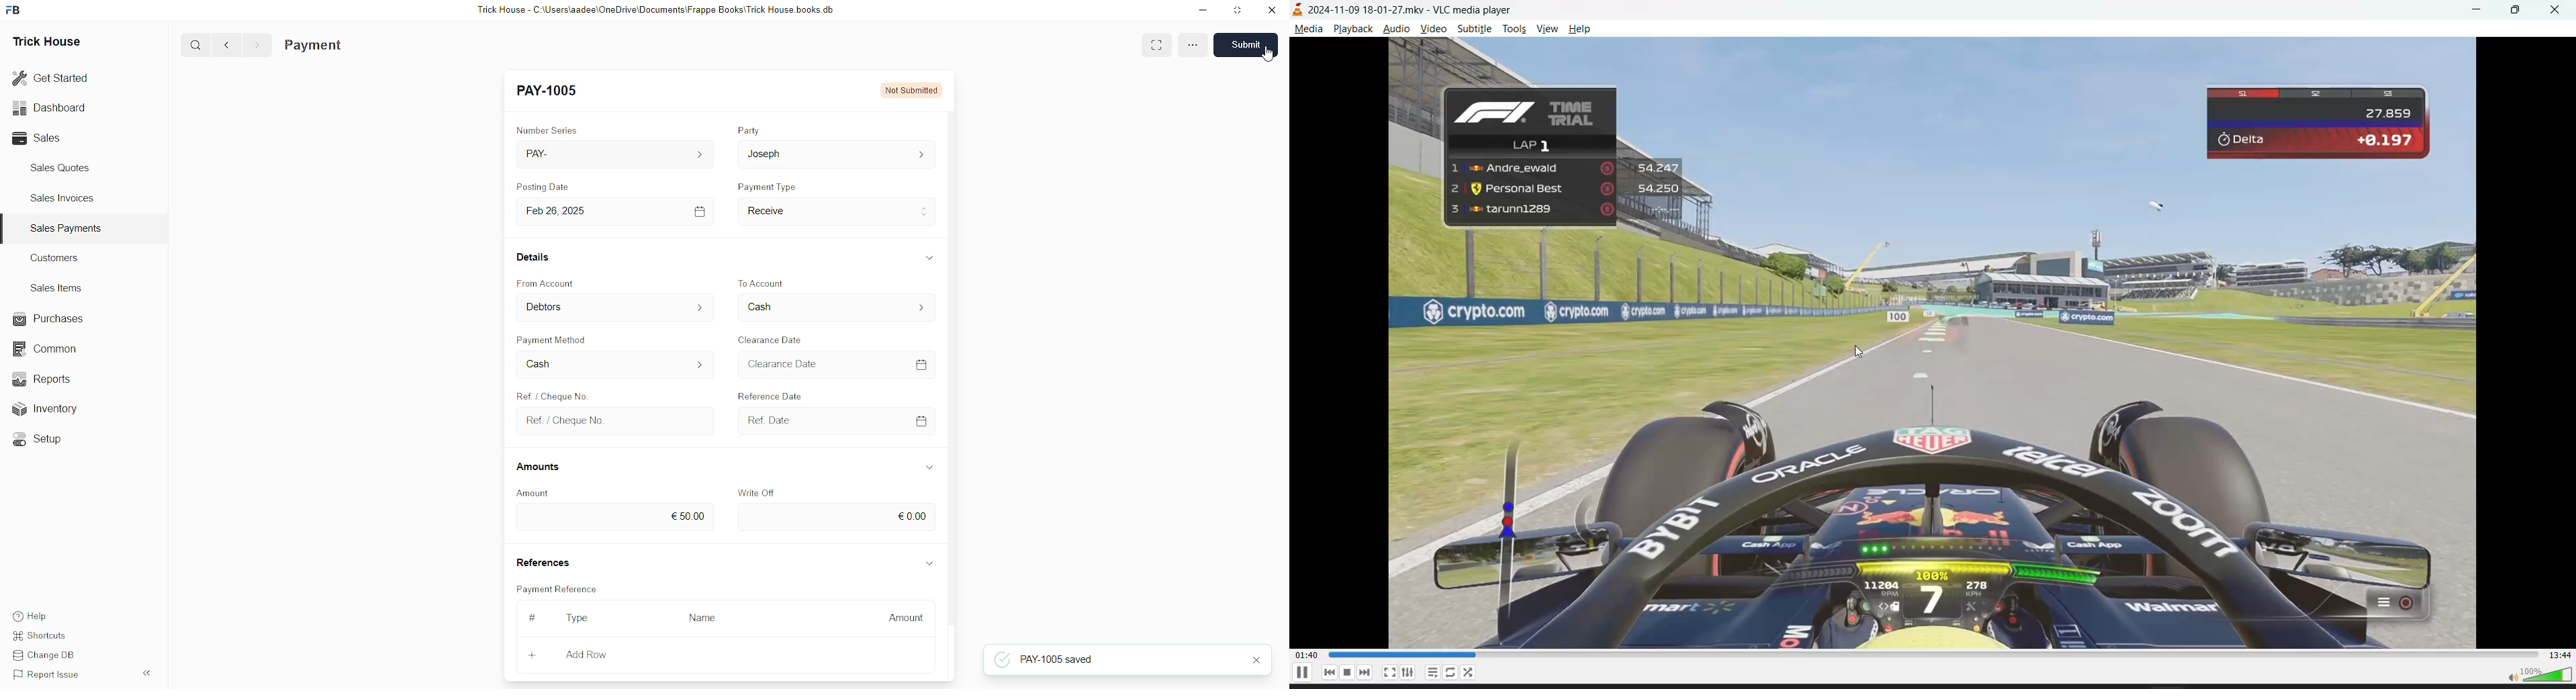  What do you see at coordinates (1271, 11) in the screenshot?
I see `Close` at bounding box center [1271, 11].